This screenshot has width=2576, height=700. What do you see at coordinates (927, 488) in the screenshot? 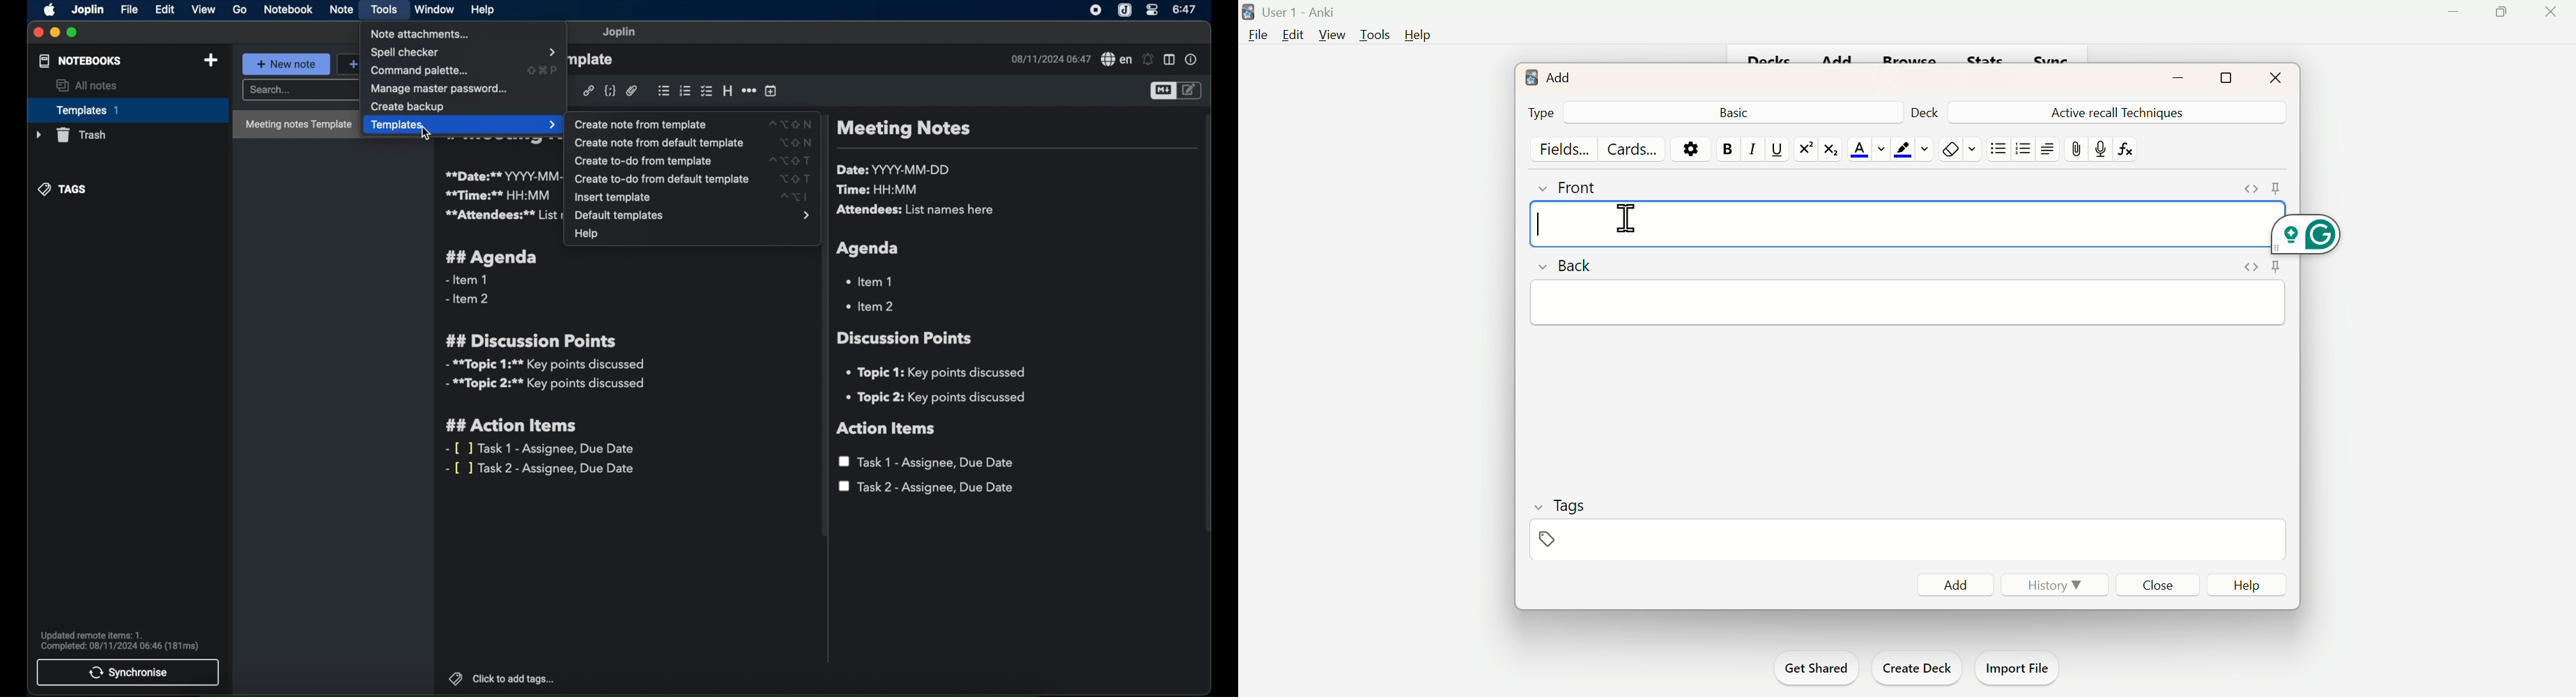
I see `task 2 assignee, due date` at bounding box center [927, 488].